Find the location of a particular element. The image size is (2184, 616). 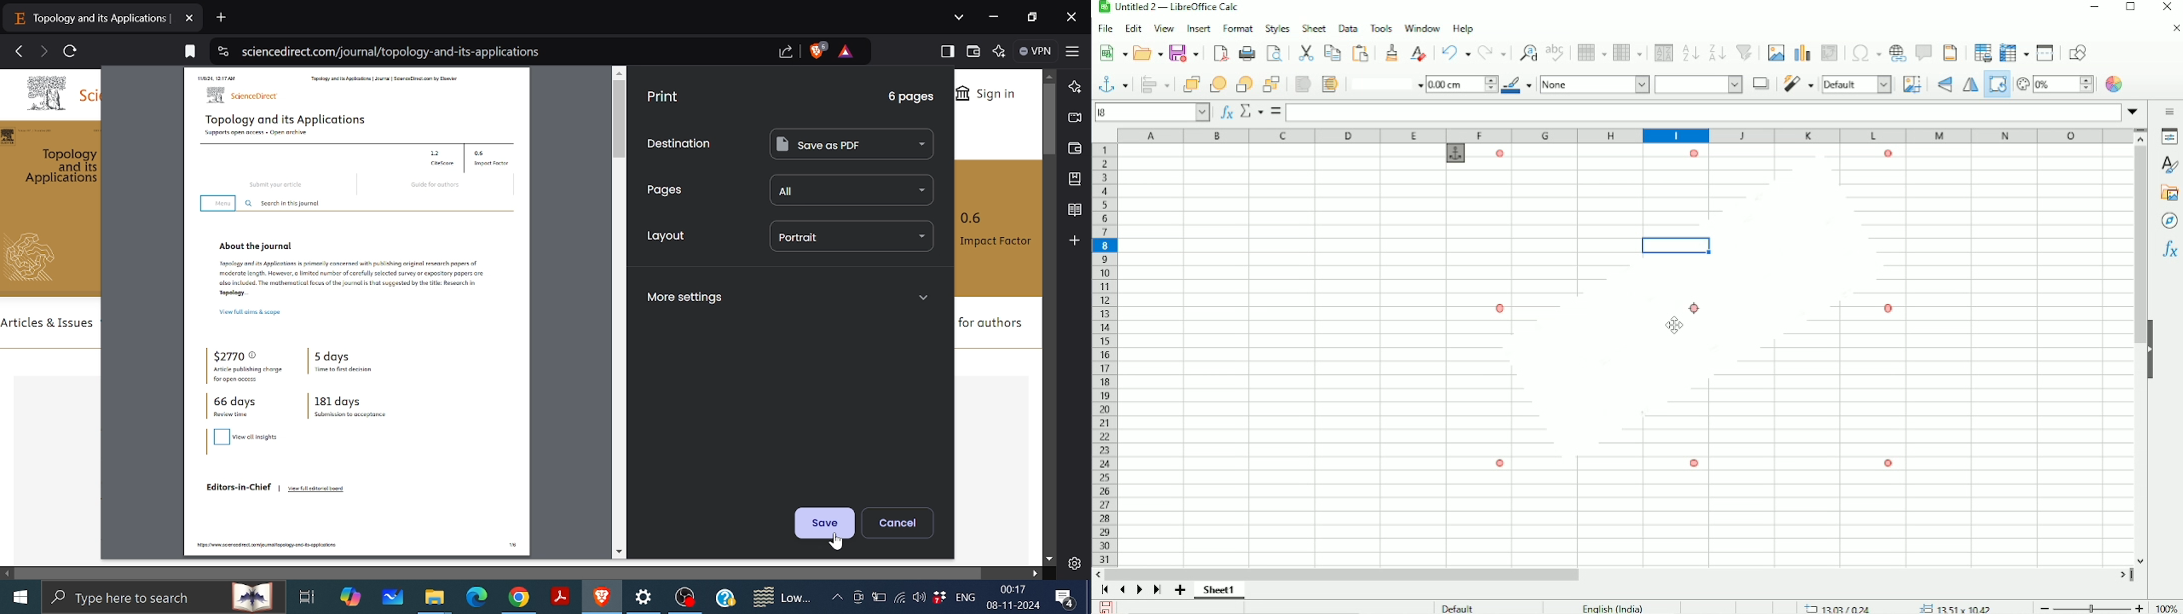

Expand formula bar is located at coordinates (2133, 110).